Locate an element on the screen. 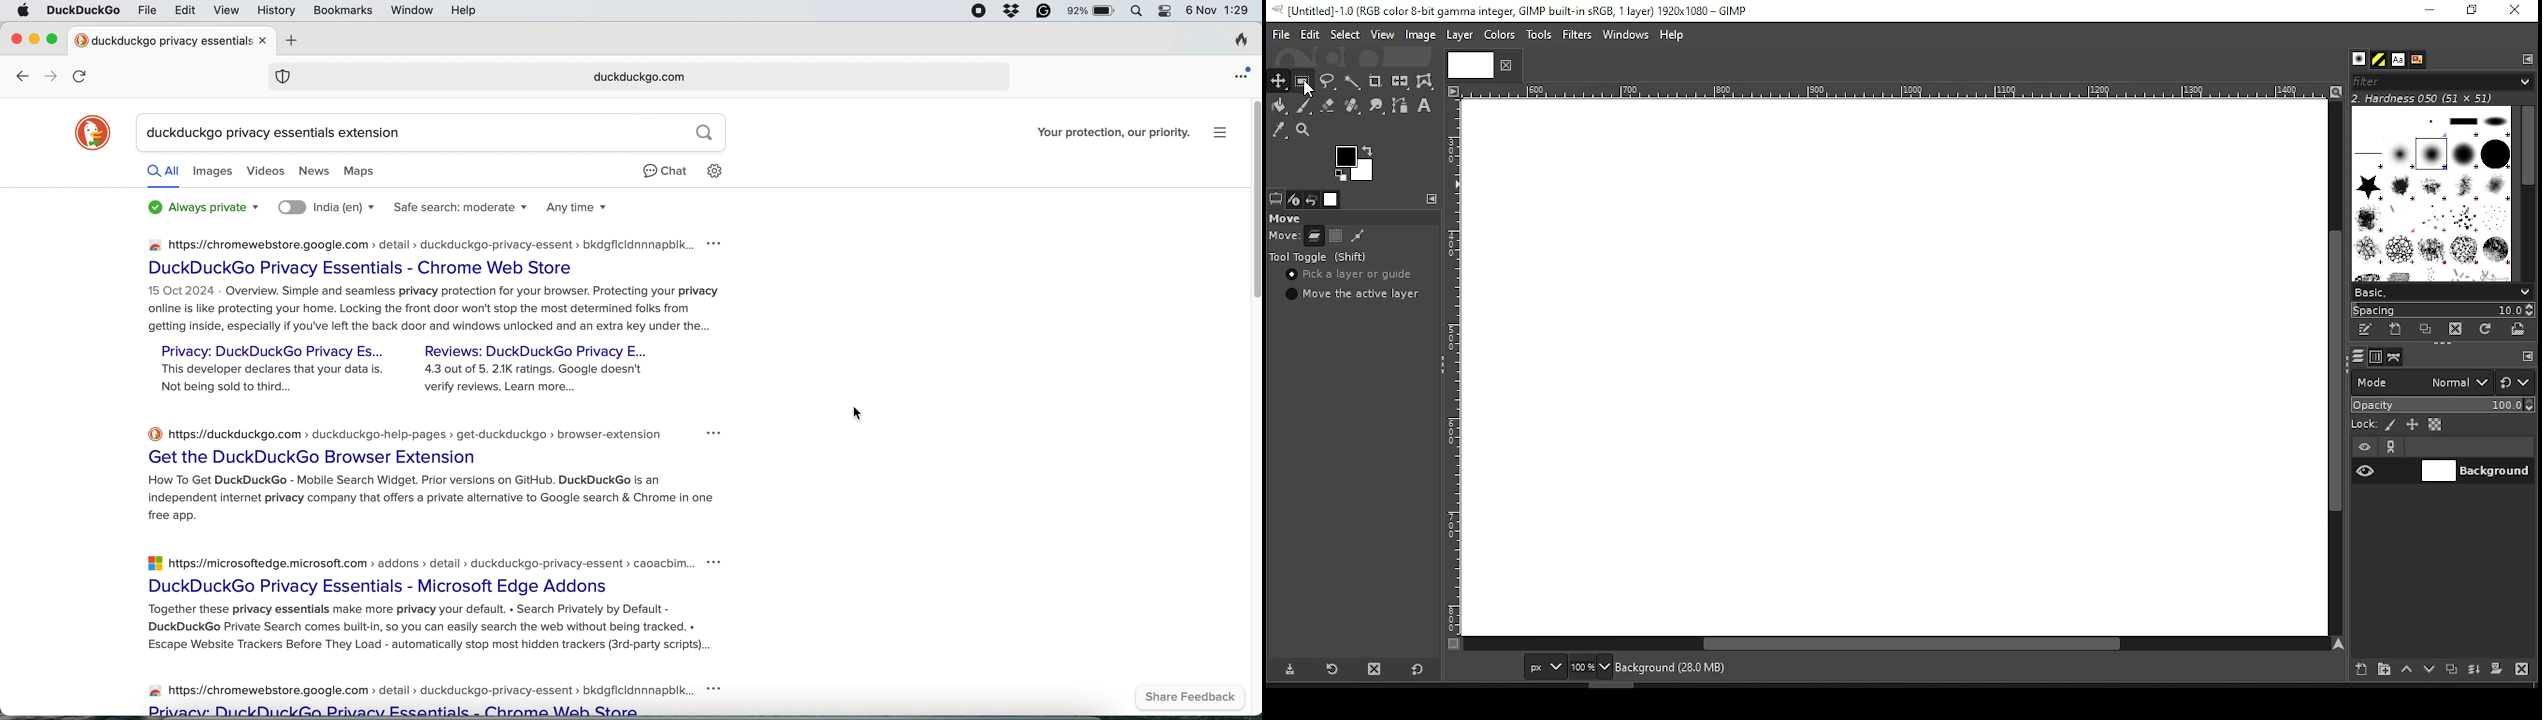 This screenshot has width=2548, height=728. link is located at coordinates (2391, 447).